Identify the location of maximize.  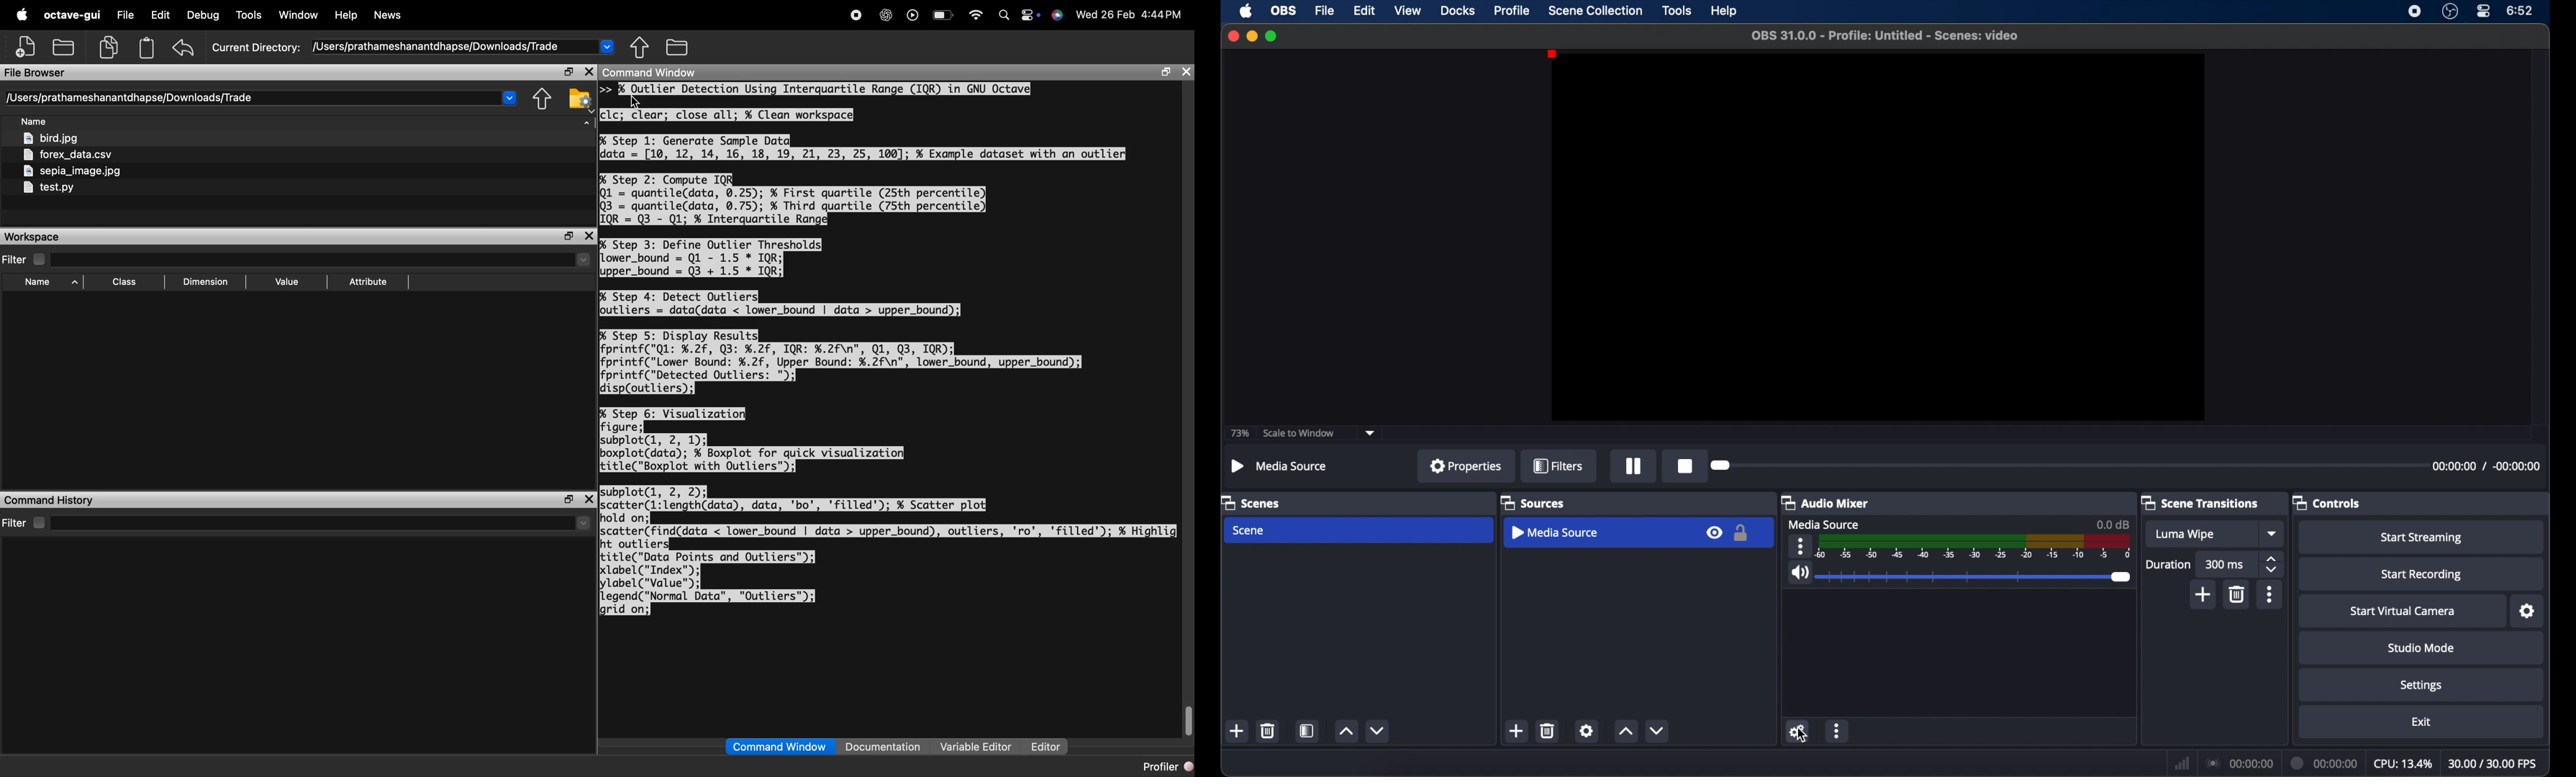
(1272, 36).